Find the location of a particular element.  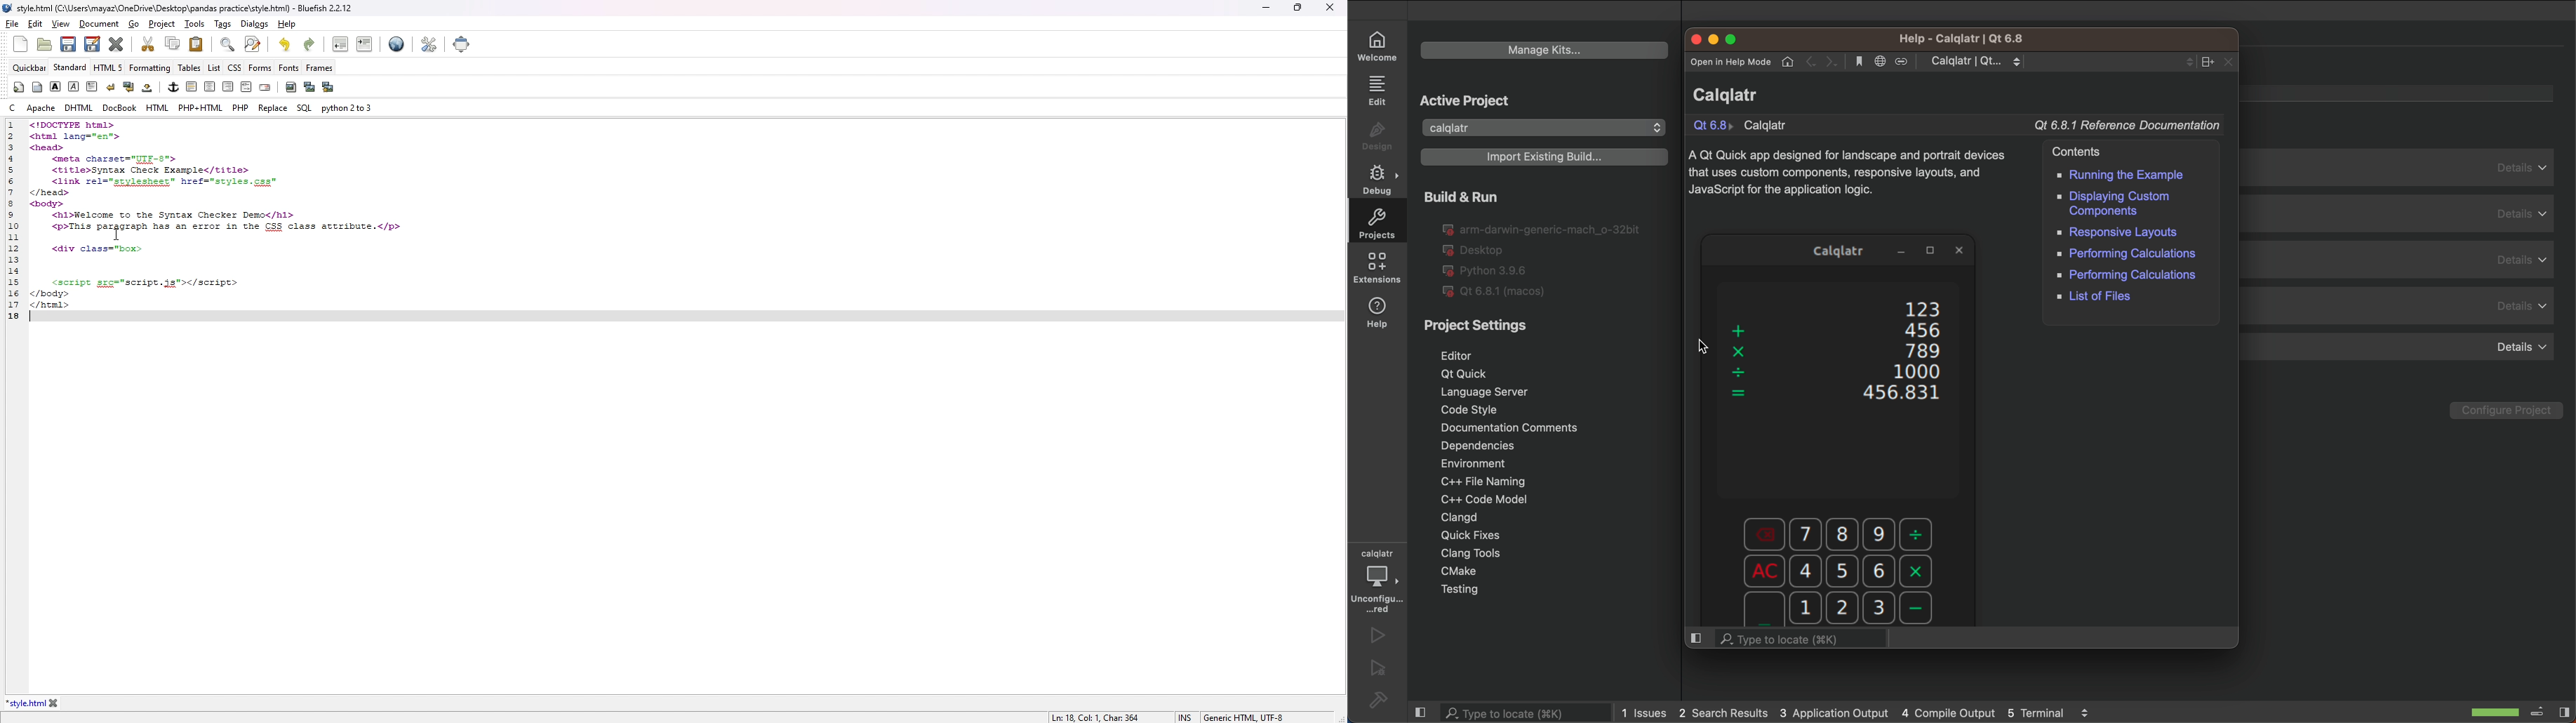

replace is located at coordinates (274, 108).